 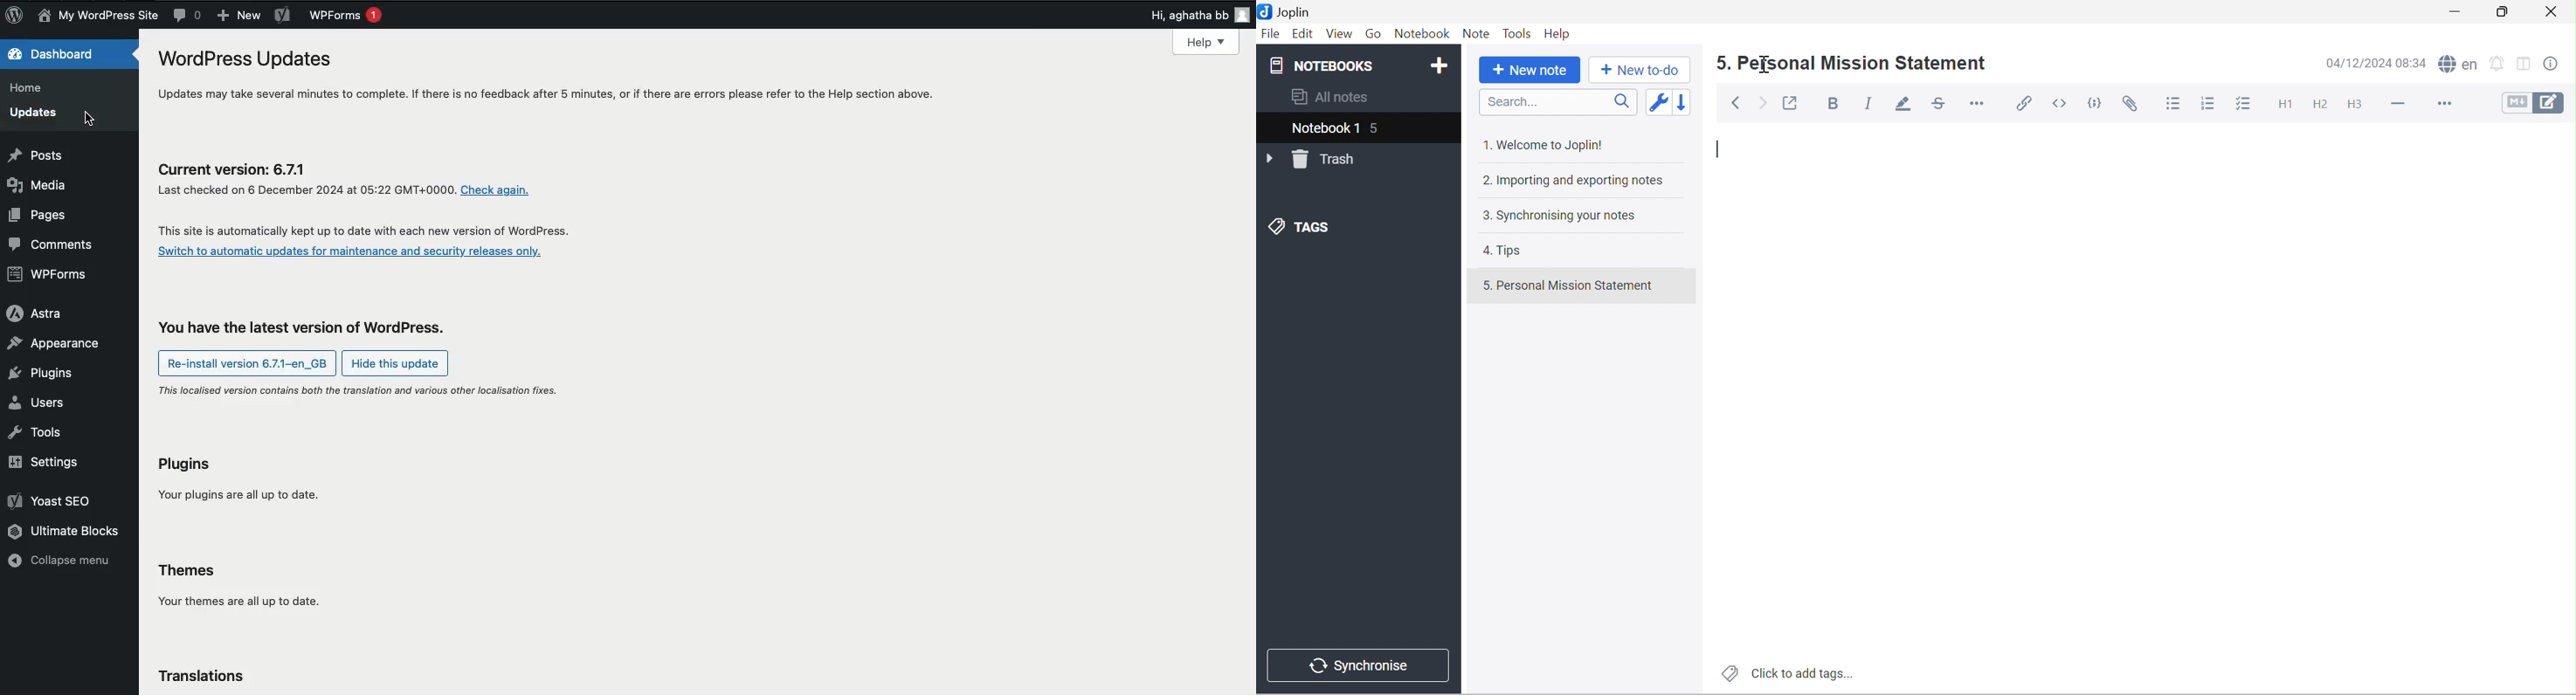 I want to click on Reverse sort order, so click(x=1682, y=104).